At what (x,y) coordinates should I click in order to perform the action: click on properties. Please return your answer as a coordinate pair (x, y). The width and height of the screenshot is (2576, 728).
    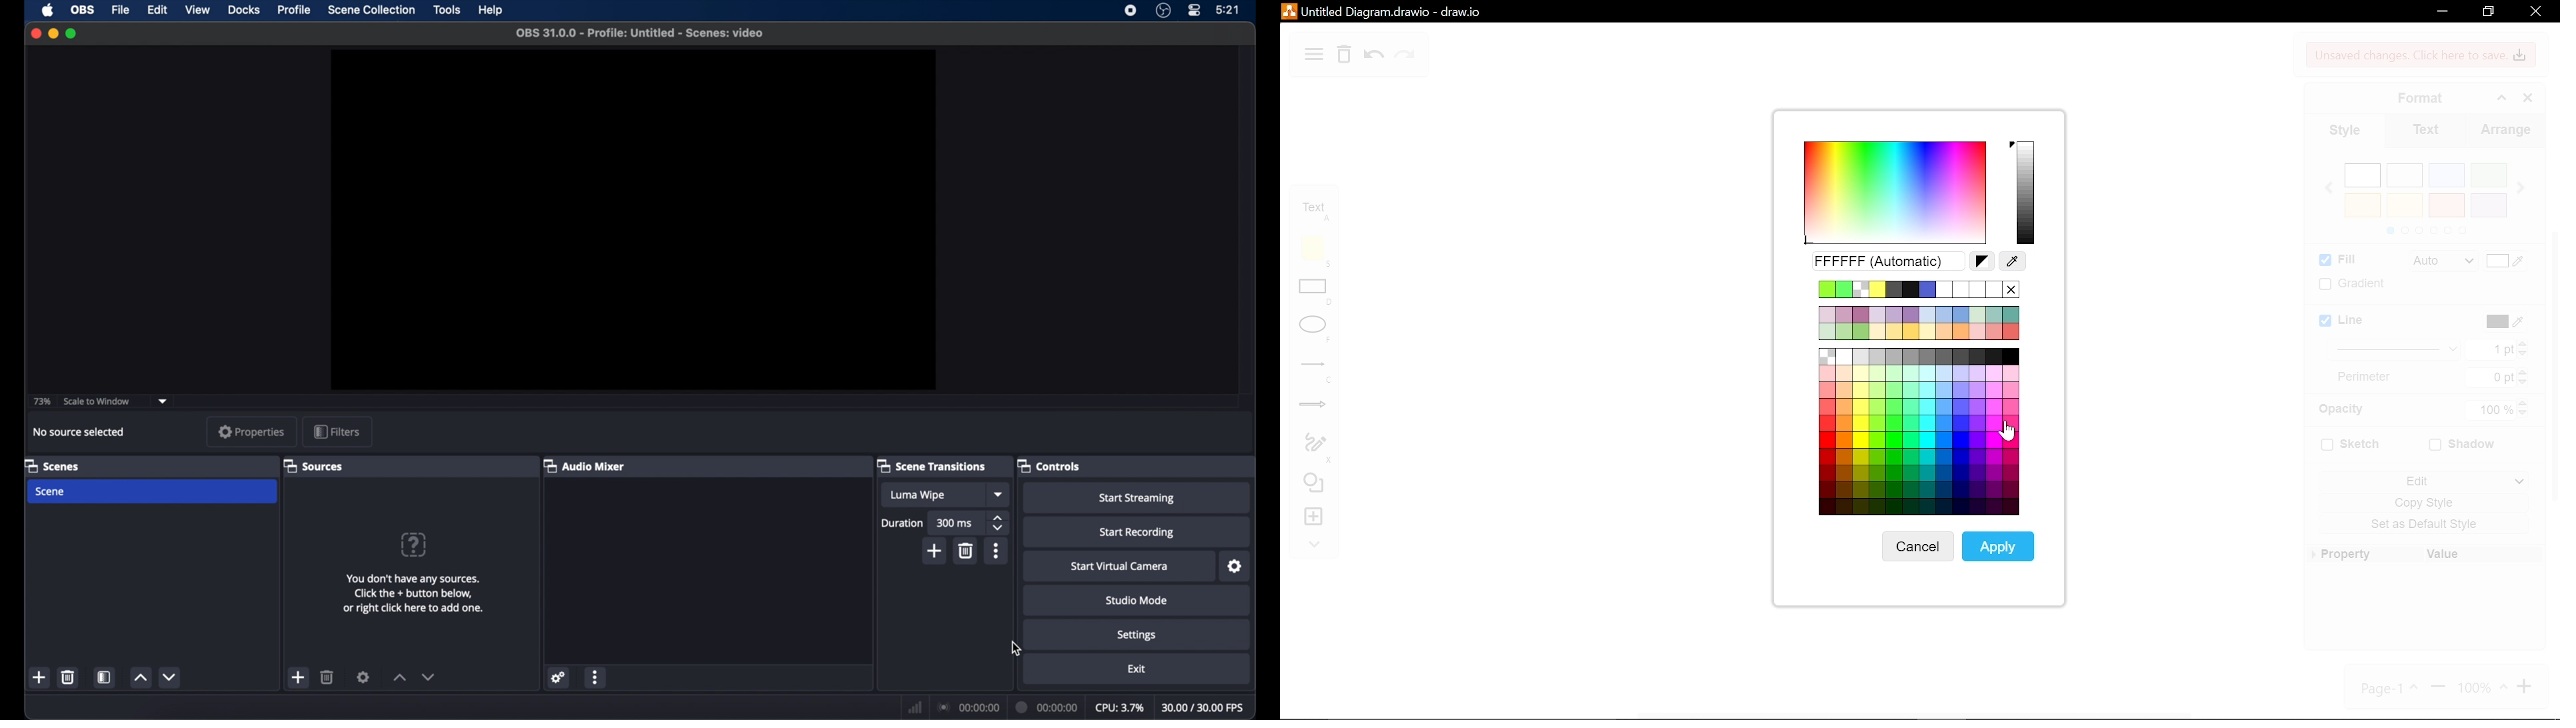
    Looking at the image, I should click on (252, 431).